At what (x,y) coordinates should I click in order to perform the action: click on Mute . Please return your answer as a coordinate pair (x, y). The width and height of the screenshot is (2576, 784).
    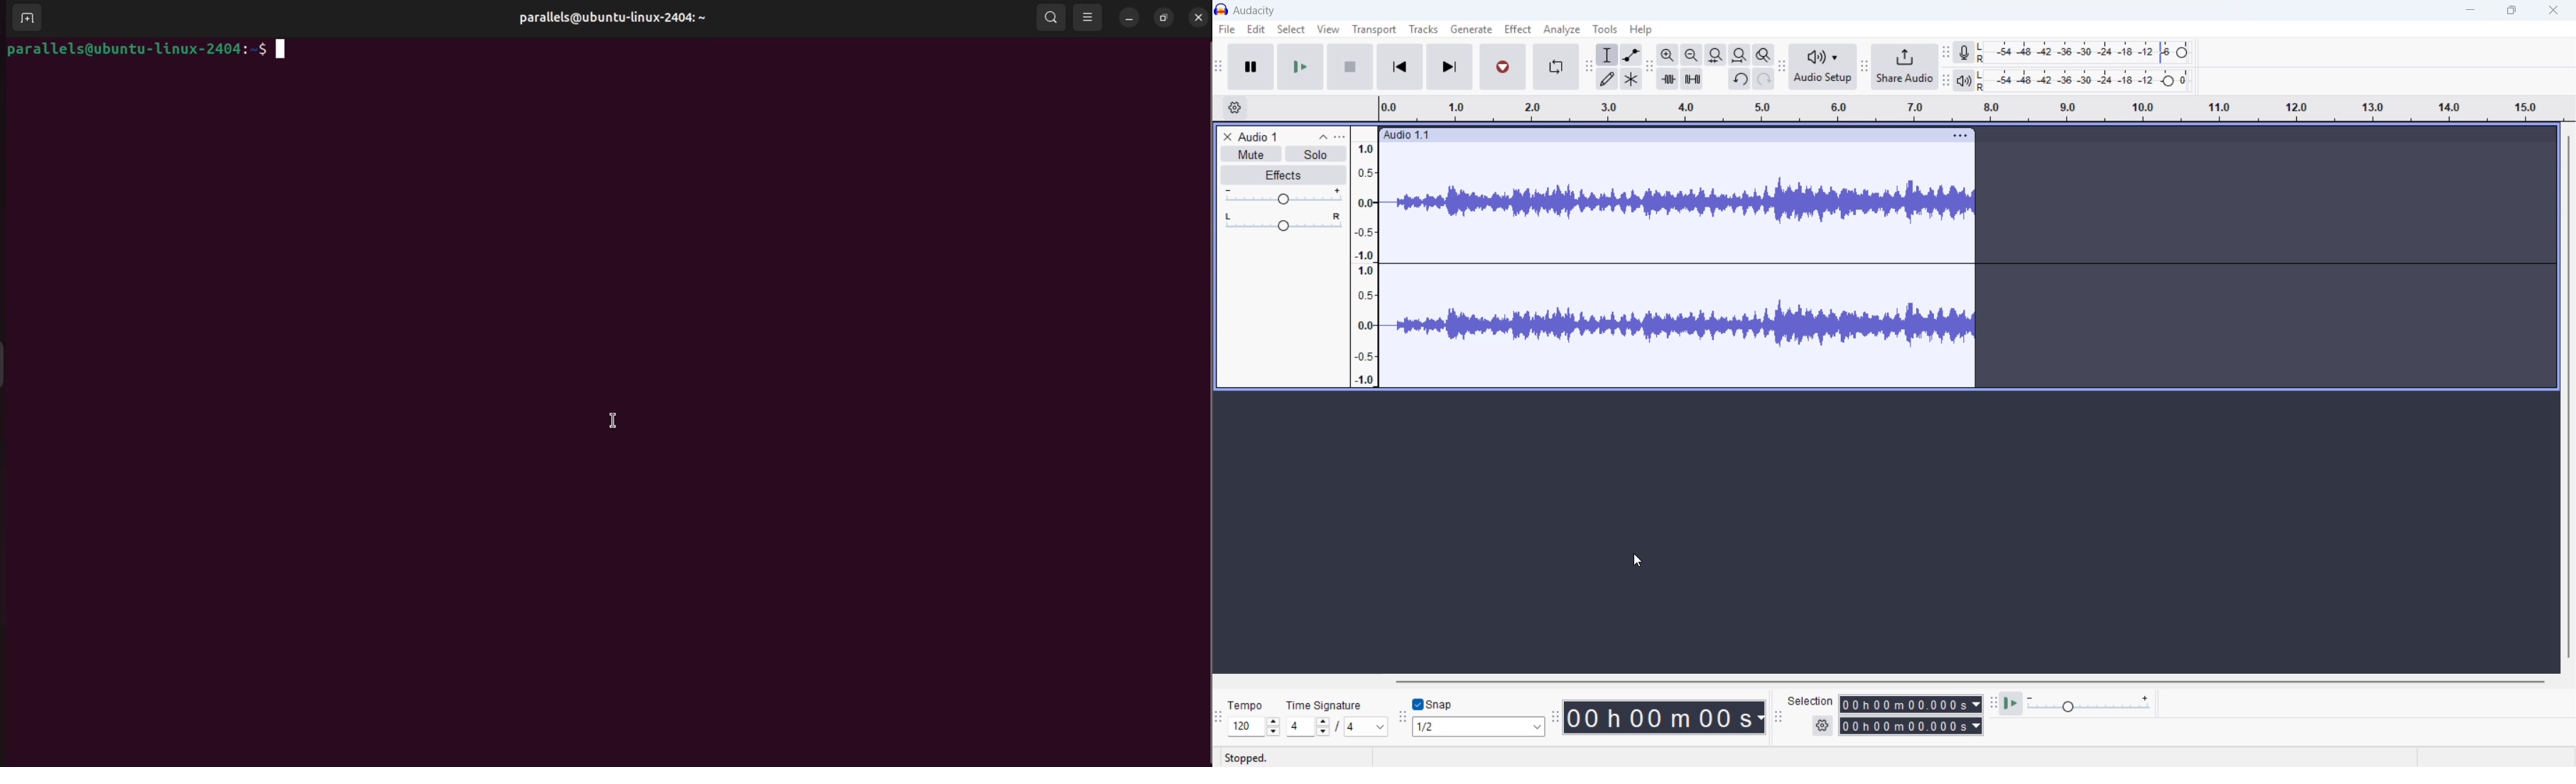
    Looking at the image, I should click on (1250, 153).